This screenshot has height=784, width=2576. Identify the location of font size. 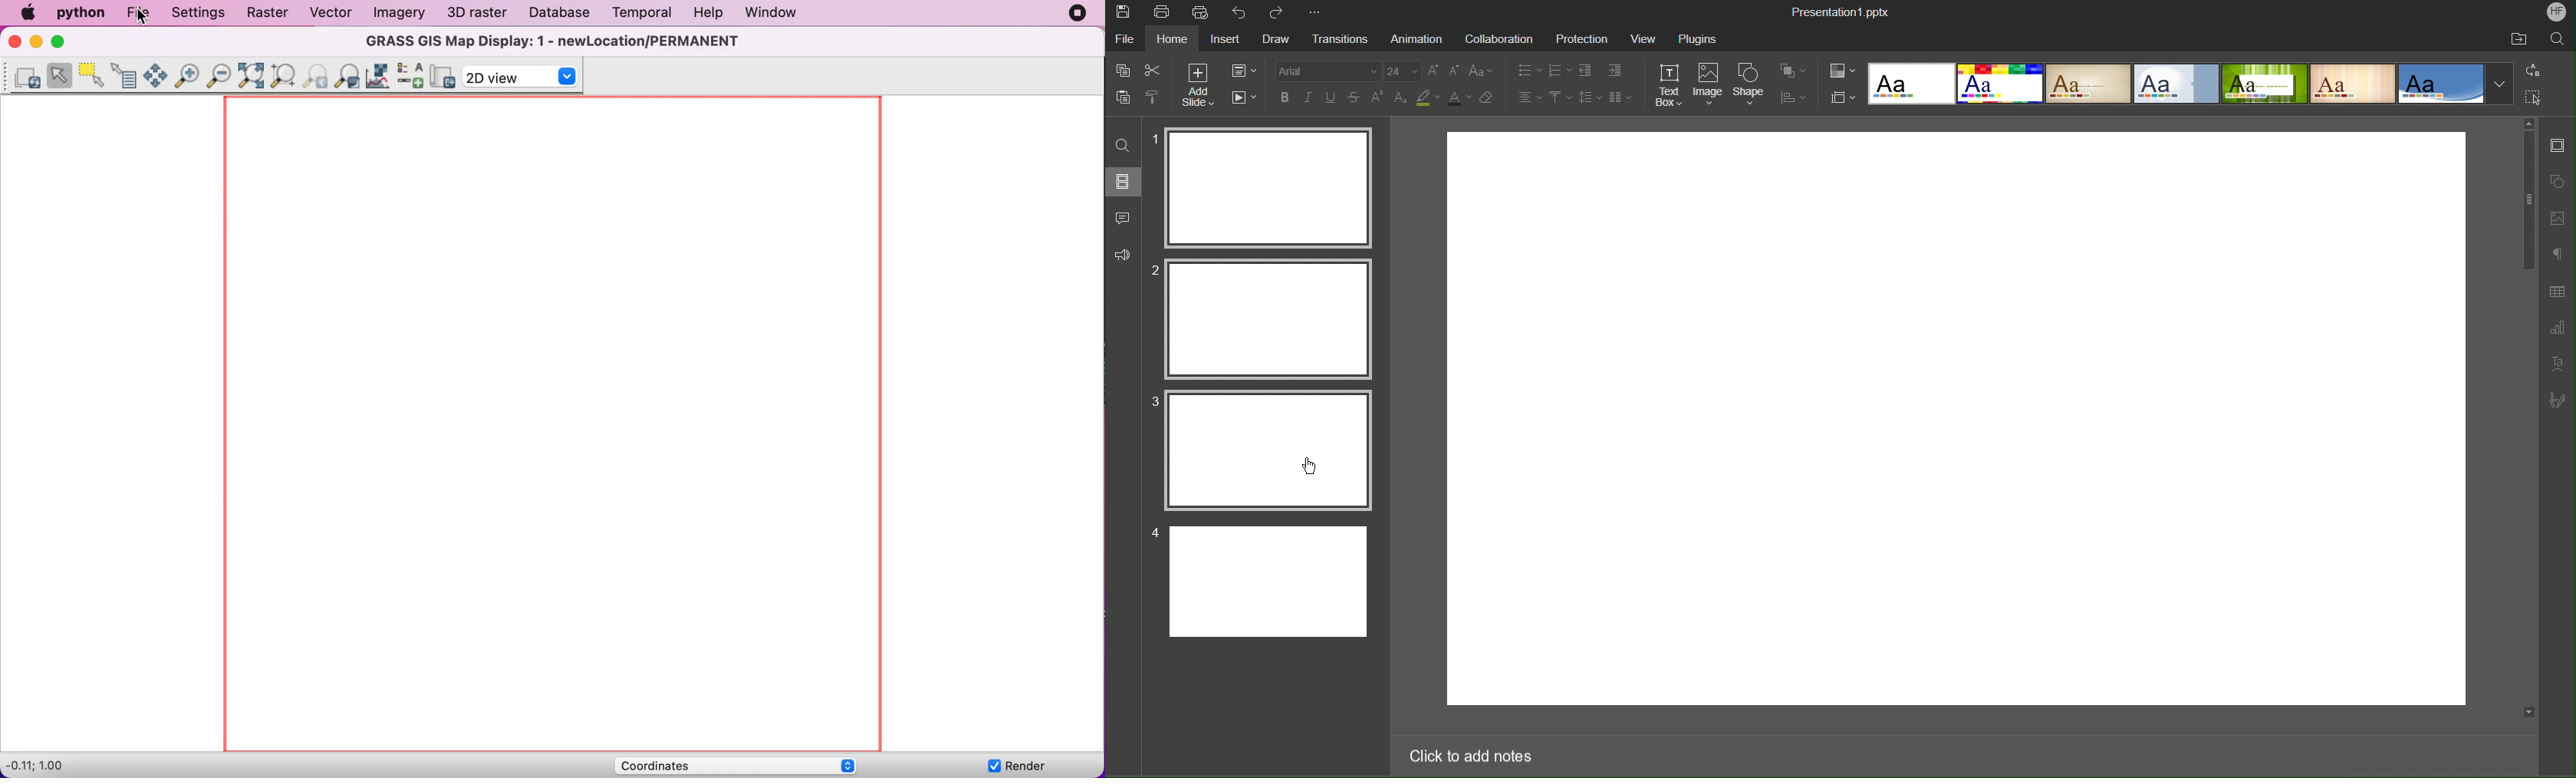
(1402, 71).